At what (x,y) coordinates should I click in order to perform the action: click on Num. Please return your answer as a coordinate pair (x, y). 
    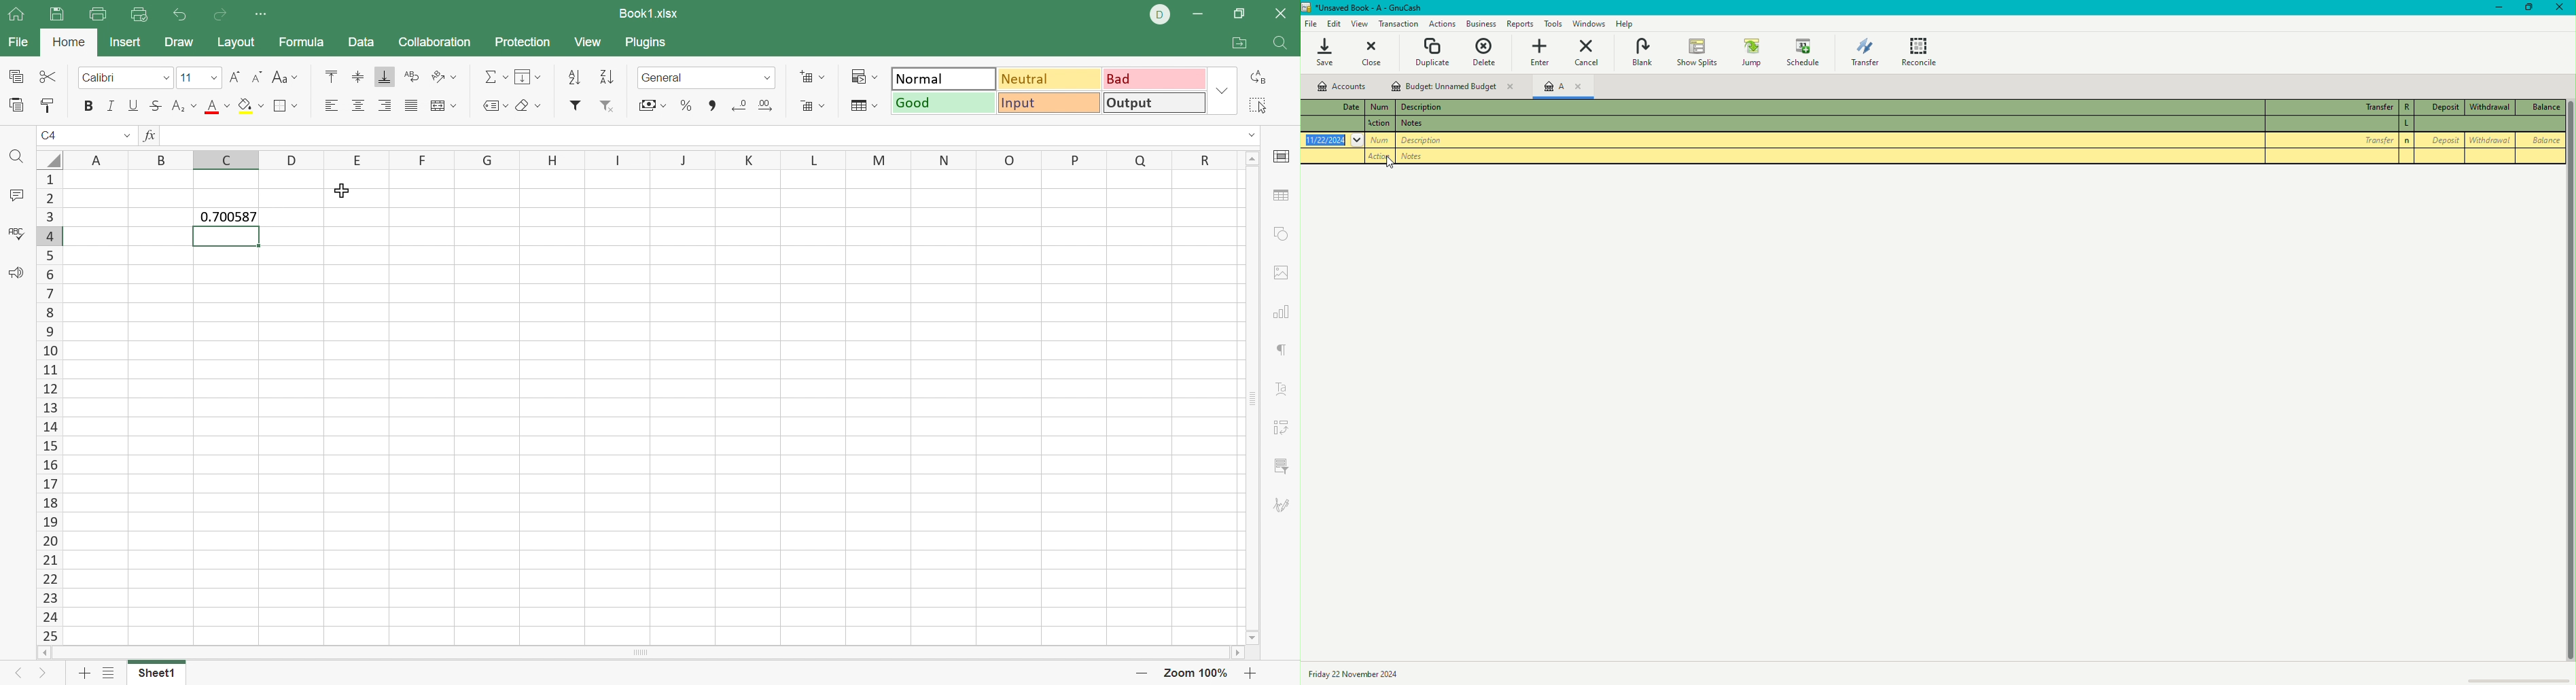
    Looking at the image, I should click on (1382, 124).